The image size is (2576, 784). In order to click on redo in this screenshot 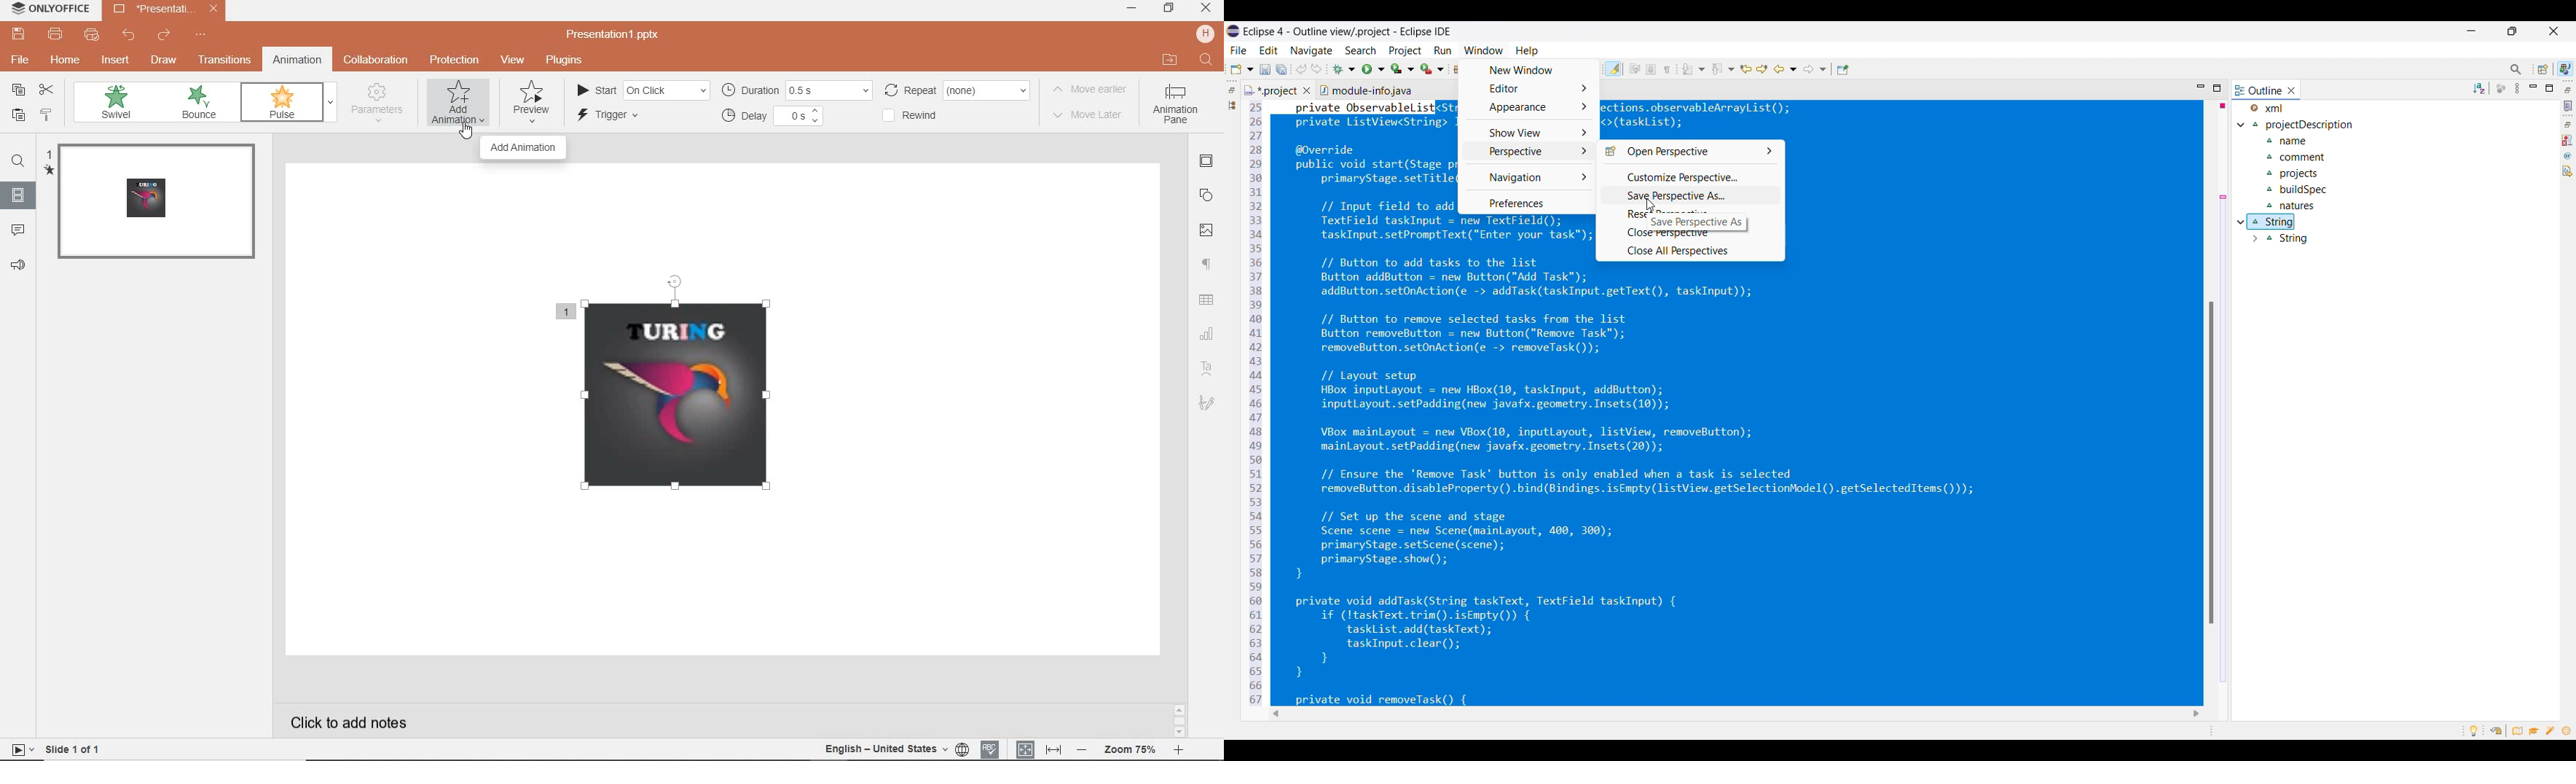, I will do `click(162, 35)`.